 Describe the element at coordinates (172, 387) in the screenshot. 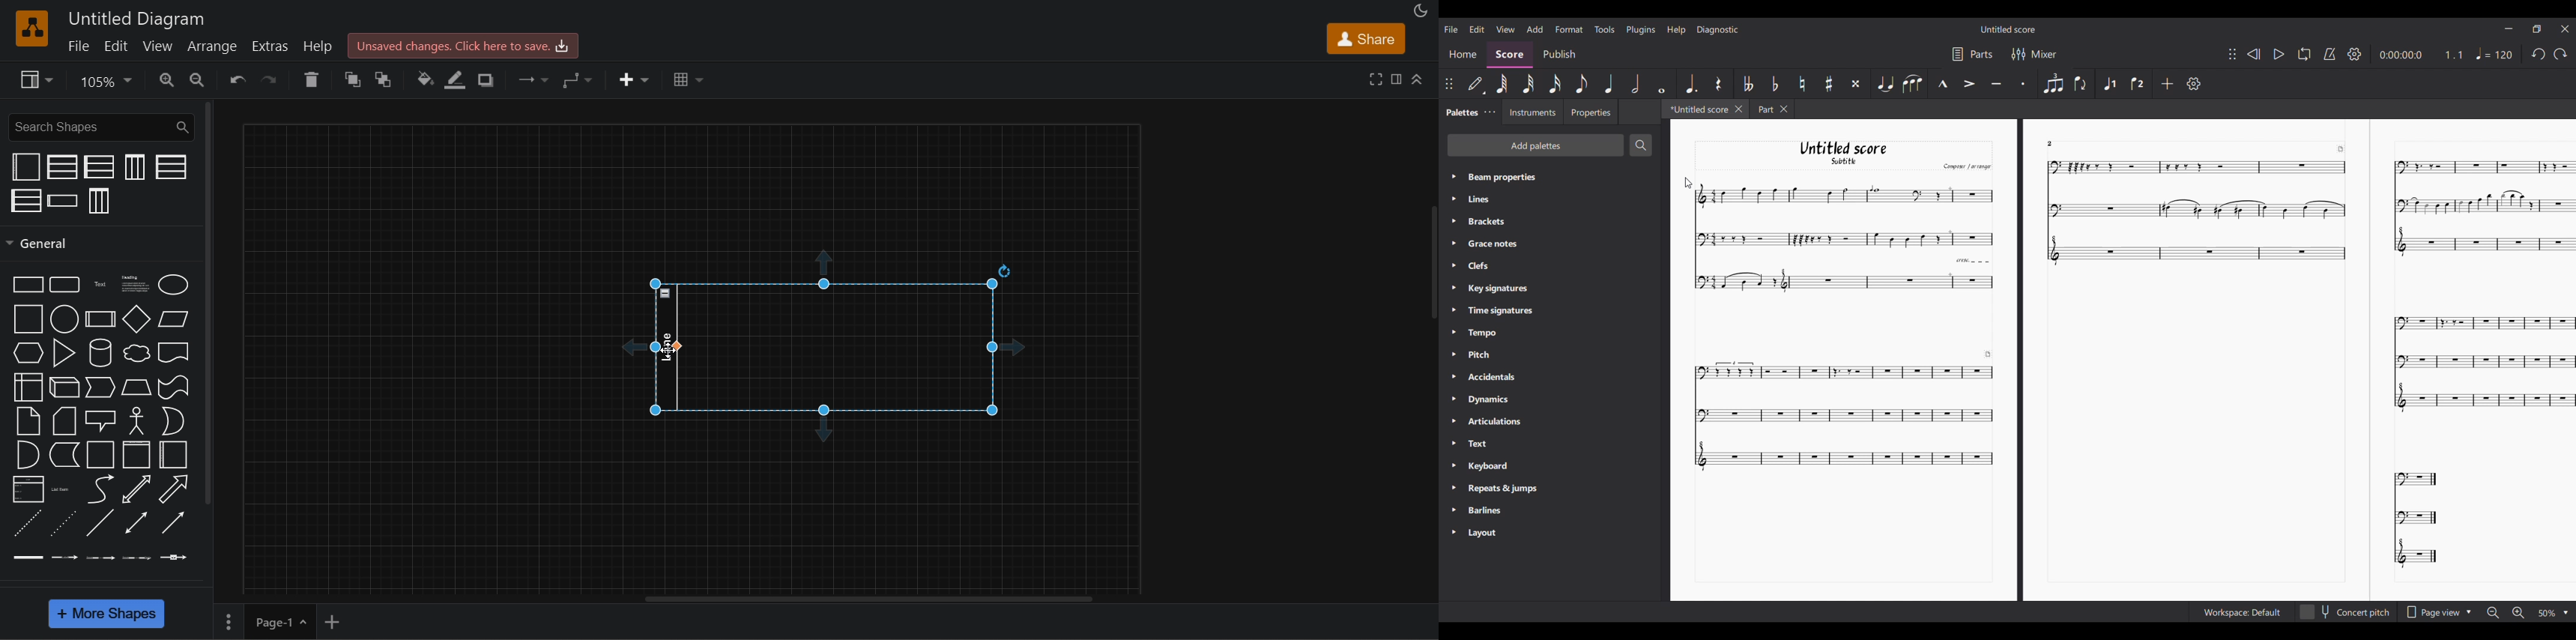

I see `tape` at that location.